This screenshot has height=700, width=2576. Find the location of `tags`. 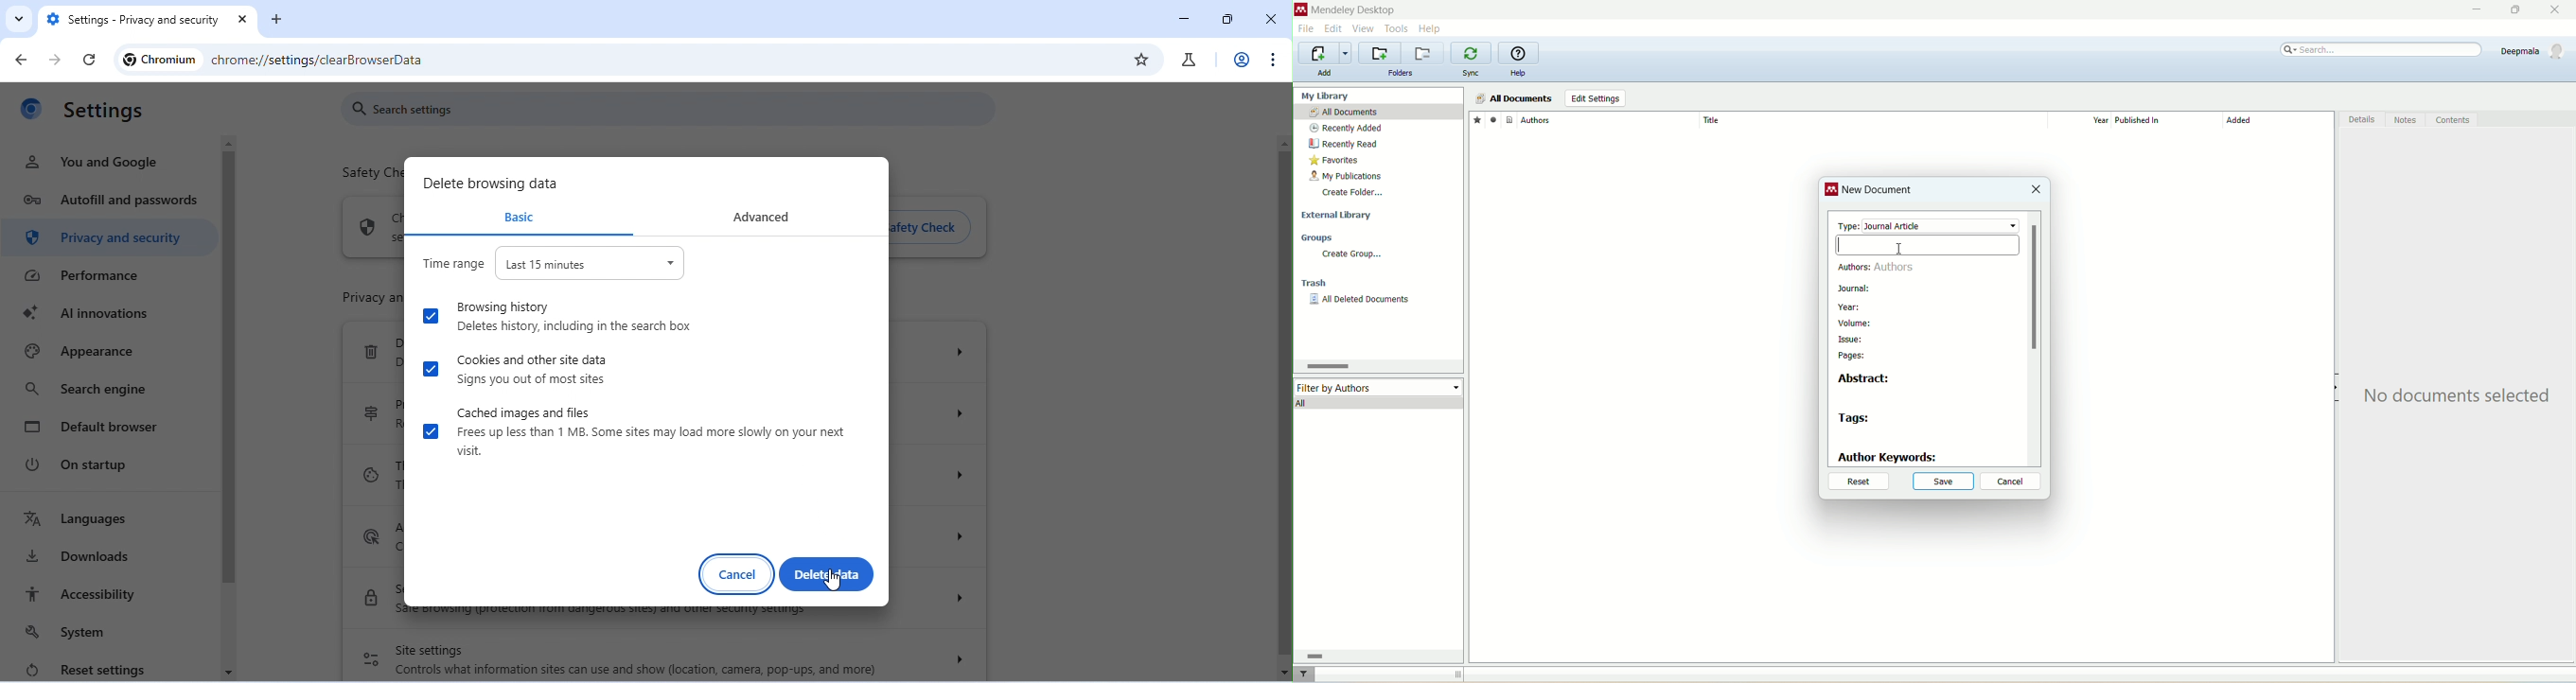

tags is located at coordinates (1856, 420).